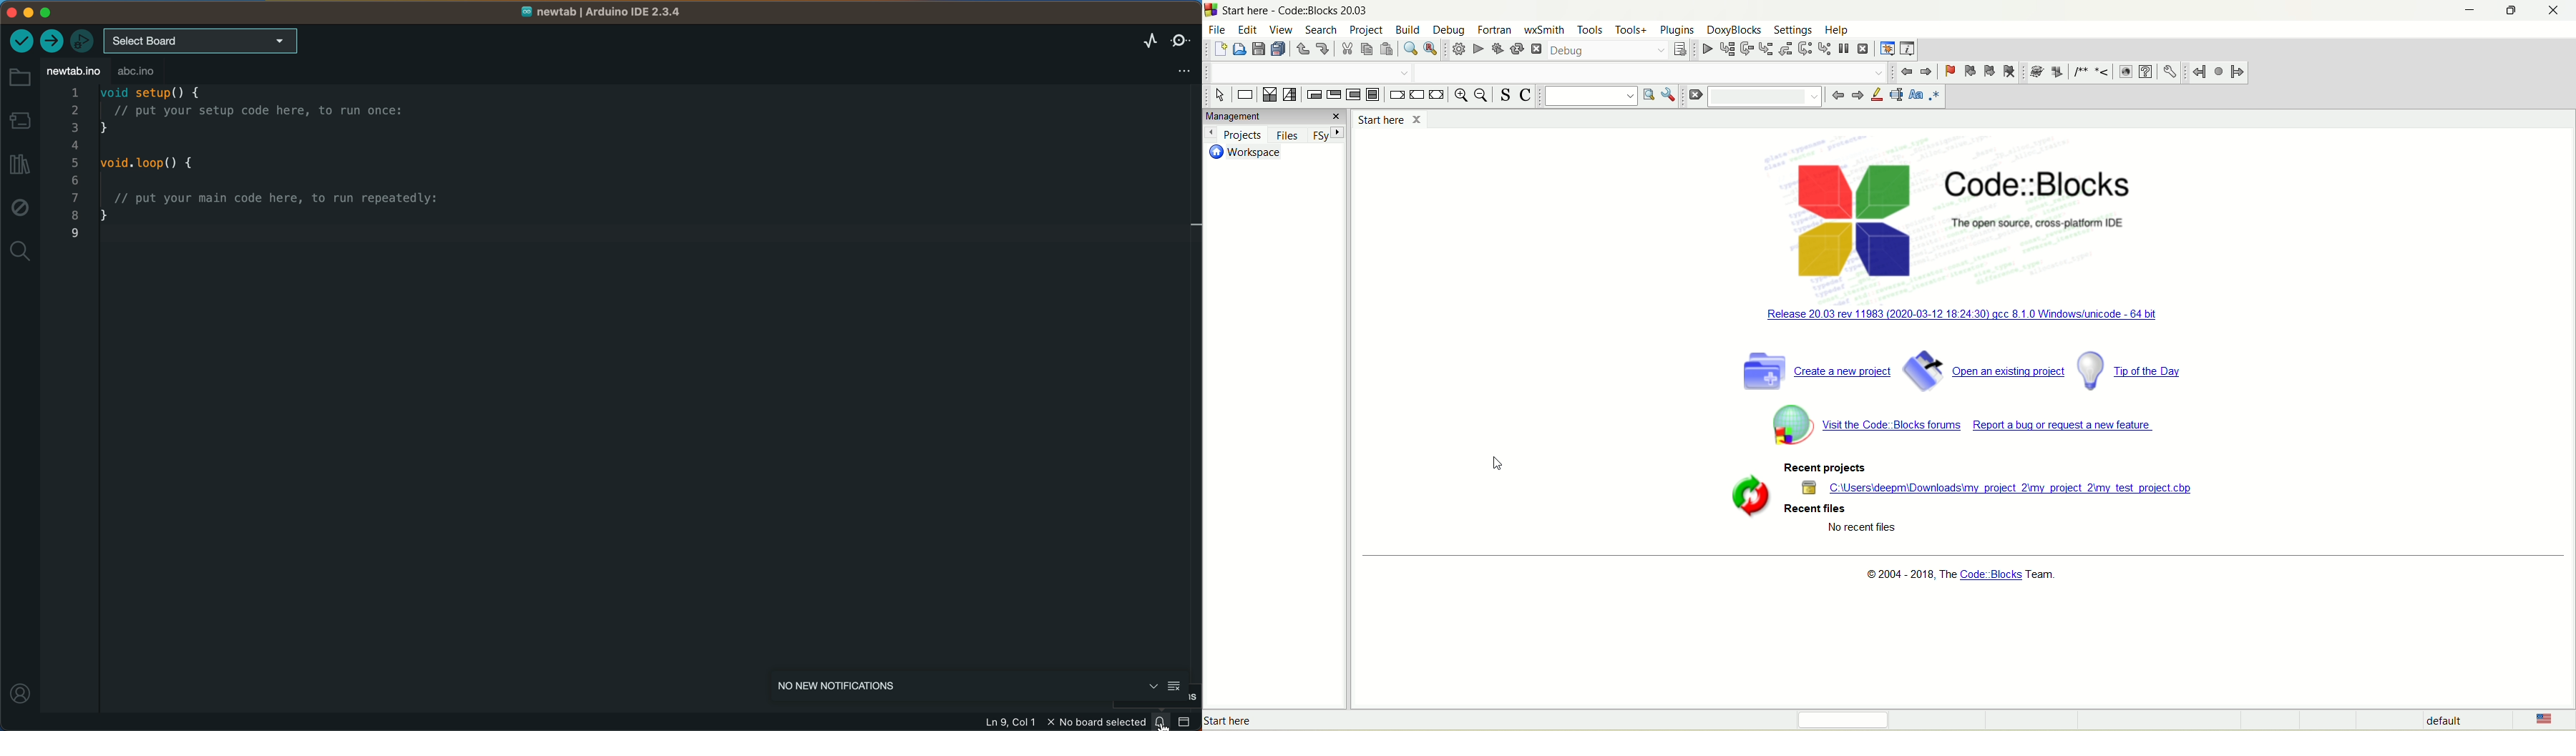  Describe the element at coordinates (2515, 10) in the screenshot. I see `maximize` at that location.